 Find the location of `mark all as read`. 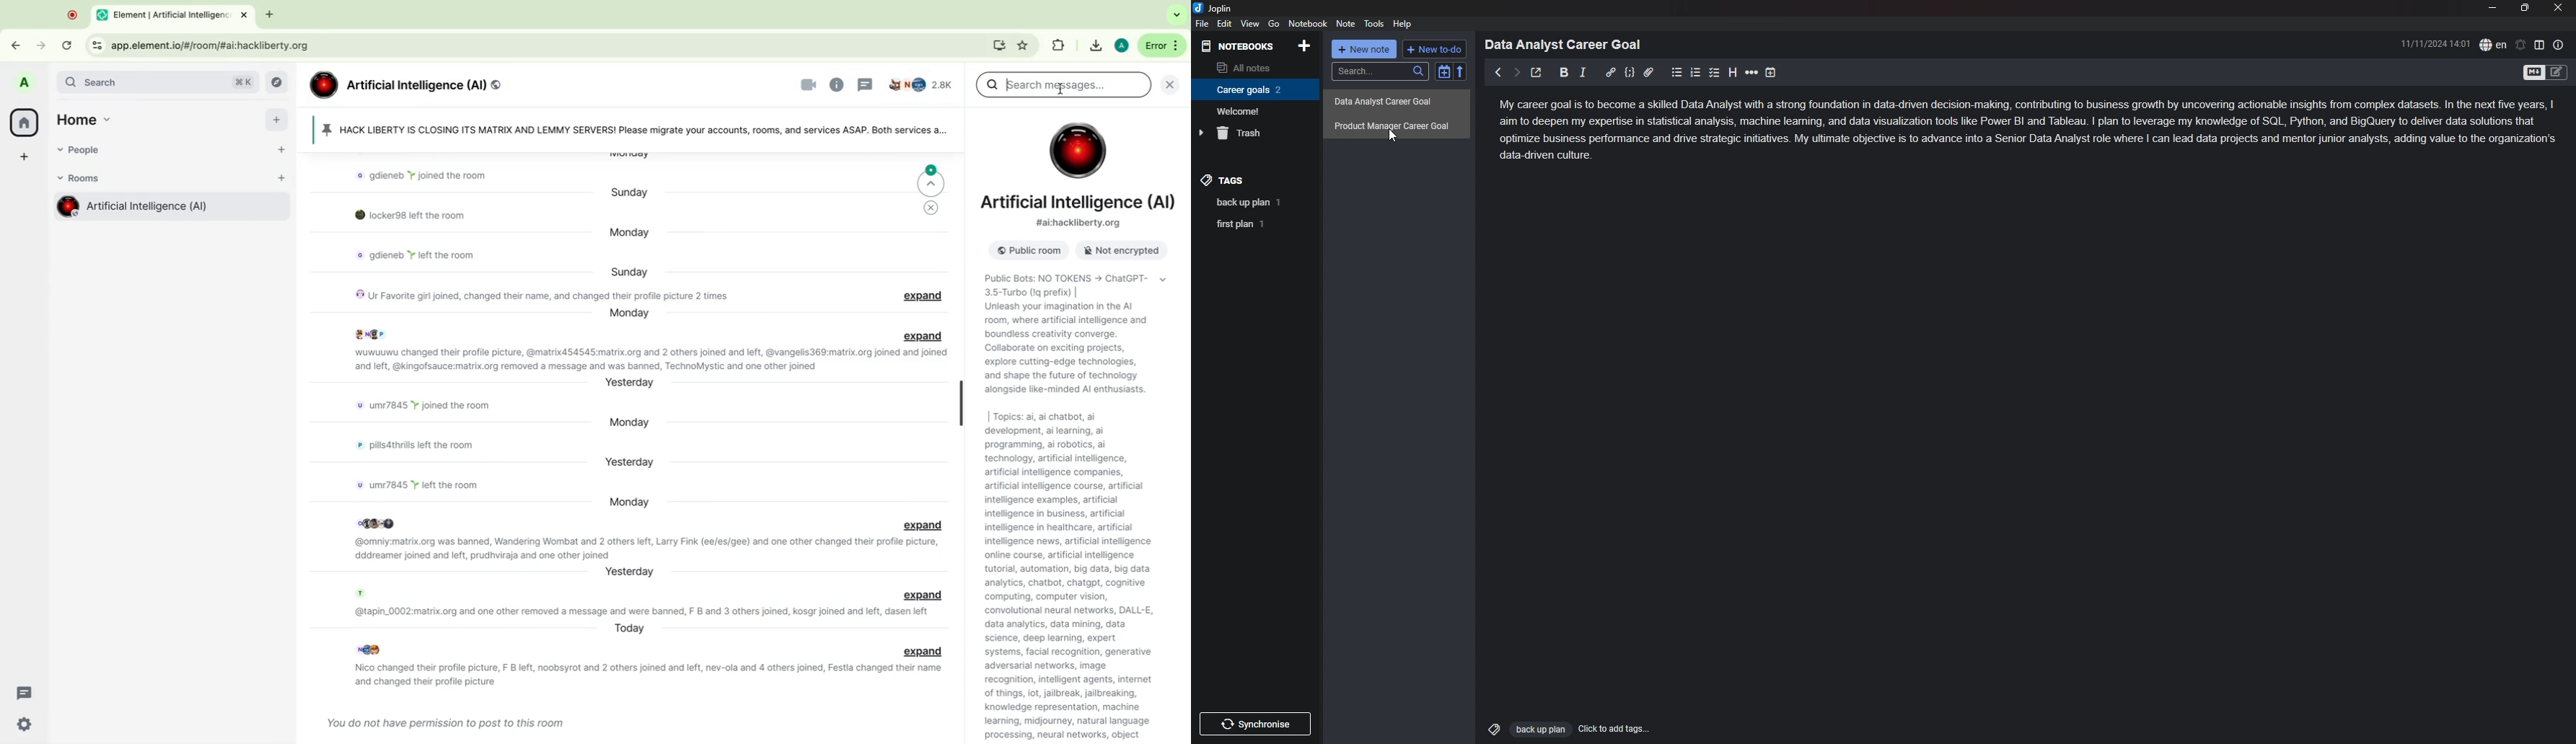

mark all as read is located at coordinates (932, 209).